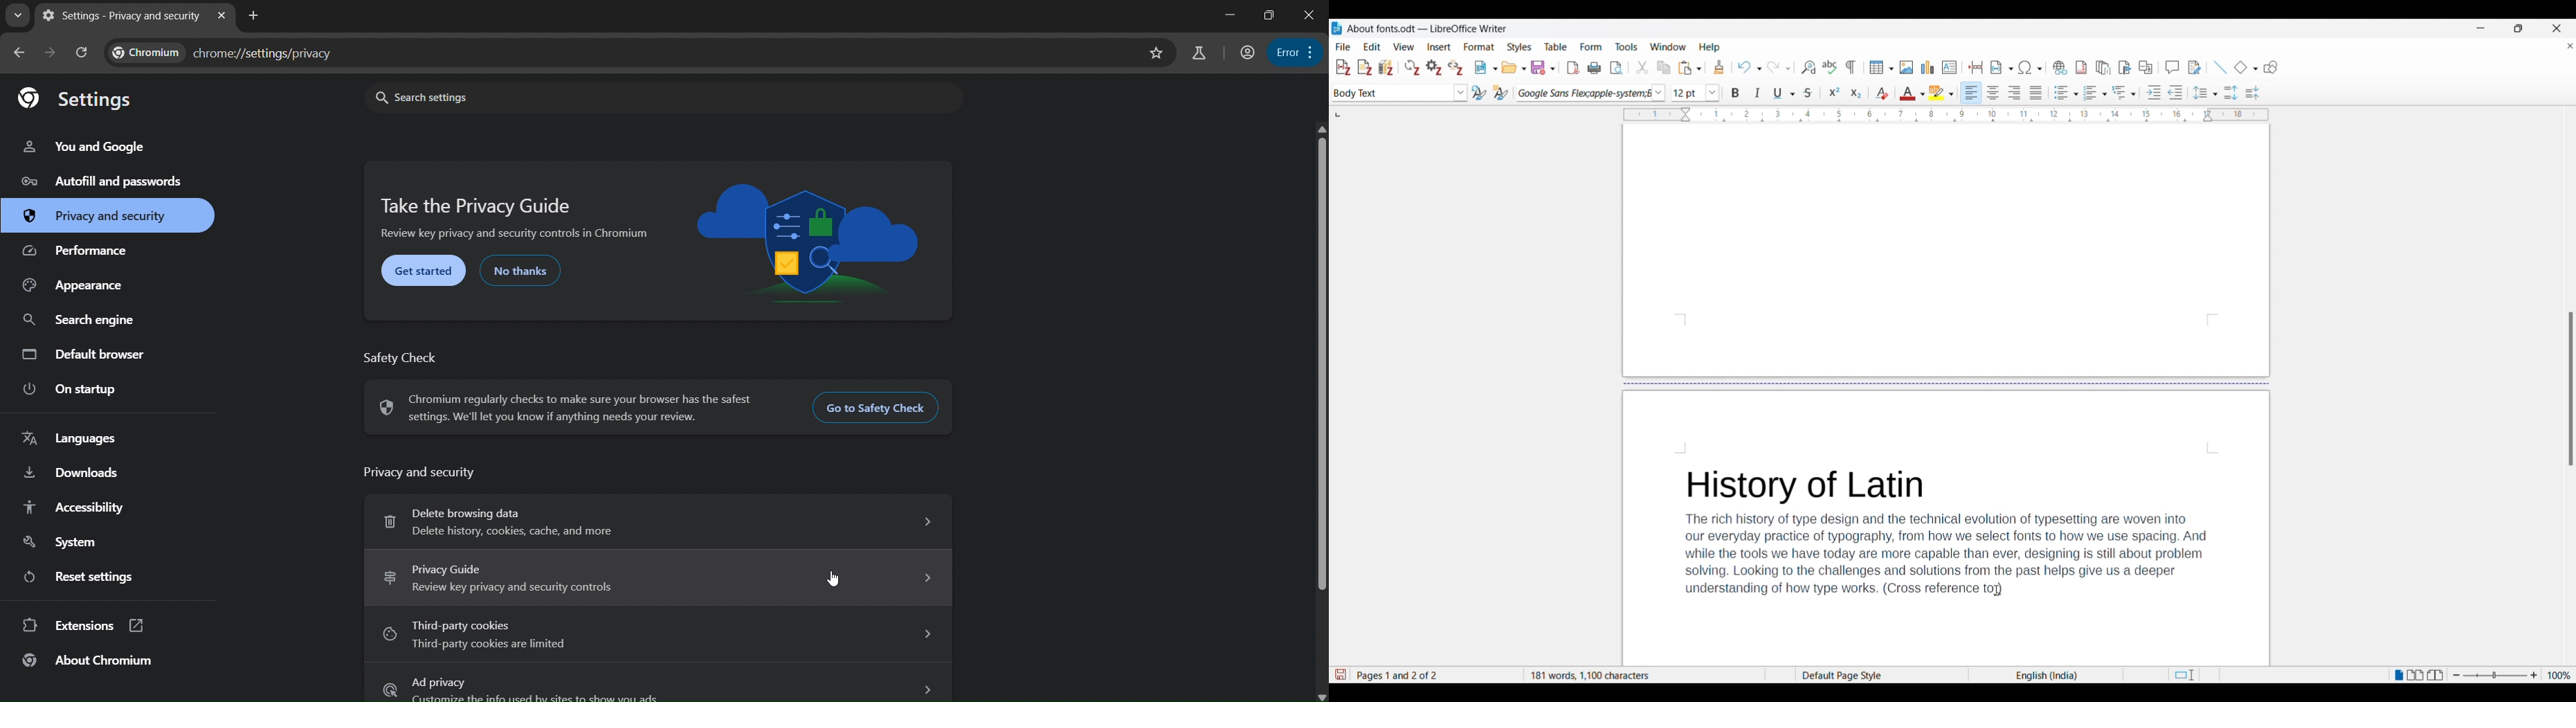 The height and width of the screenshot is (728, 2576). What do you see at coordinates (2154, 92) in the screenshot?
I see `Increase indentation` at bounding box center [2154, 92].